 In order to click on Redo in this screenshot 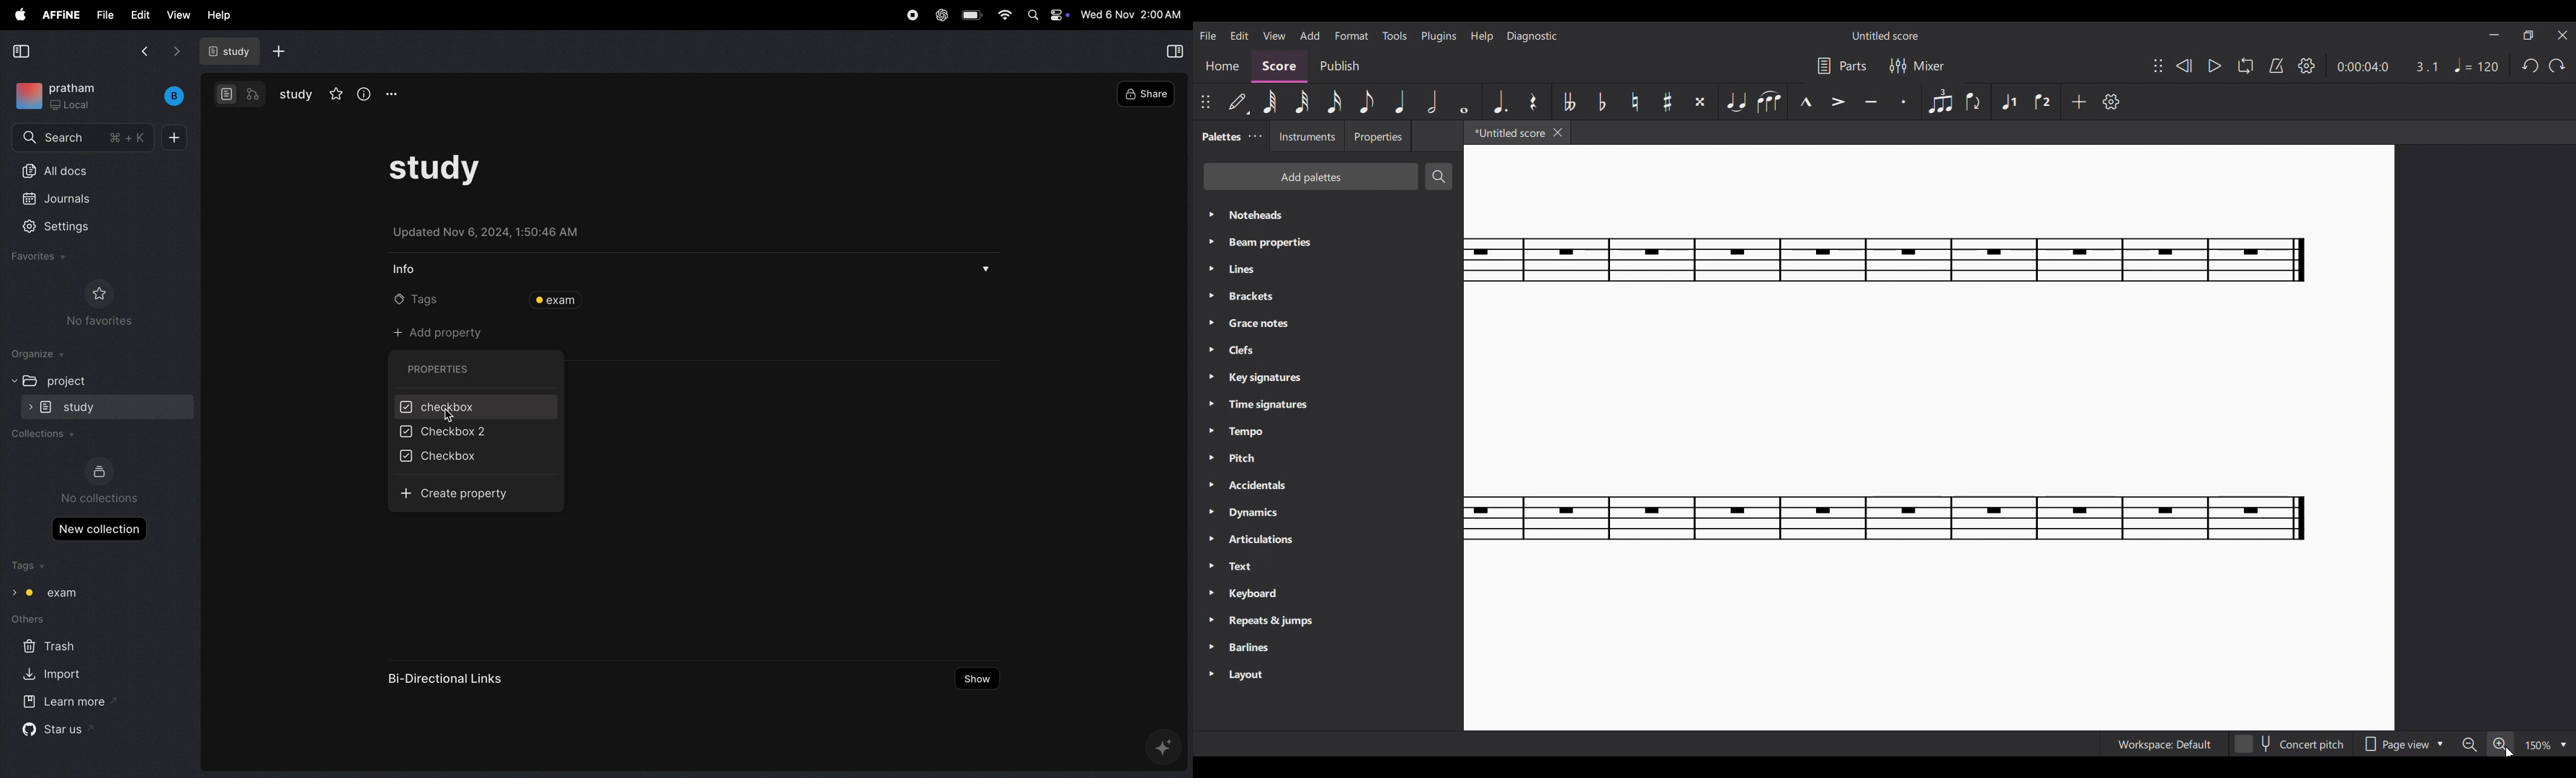, I will do `click(2557, 66)`.